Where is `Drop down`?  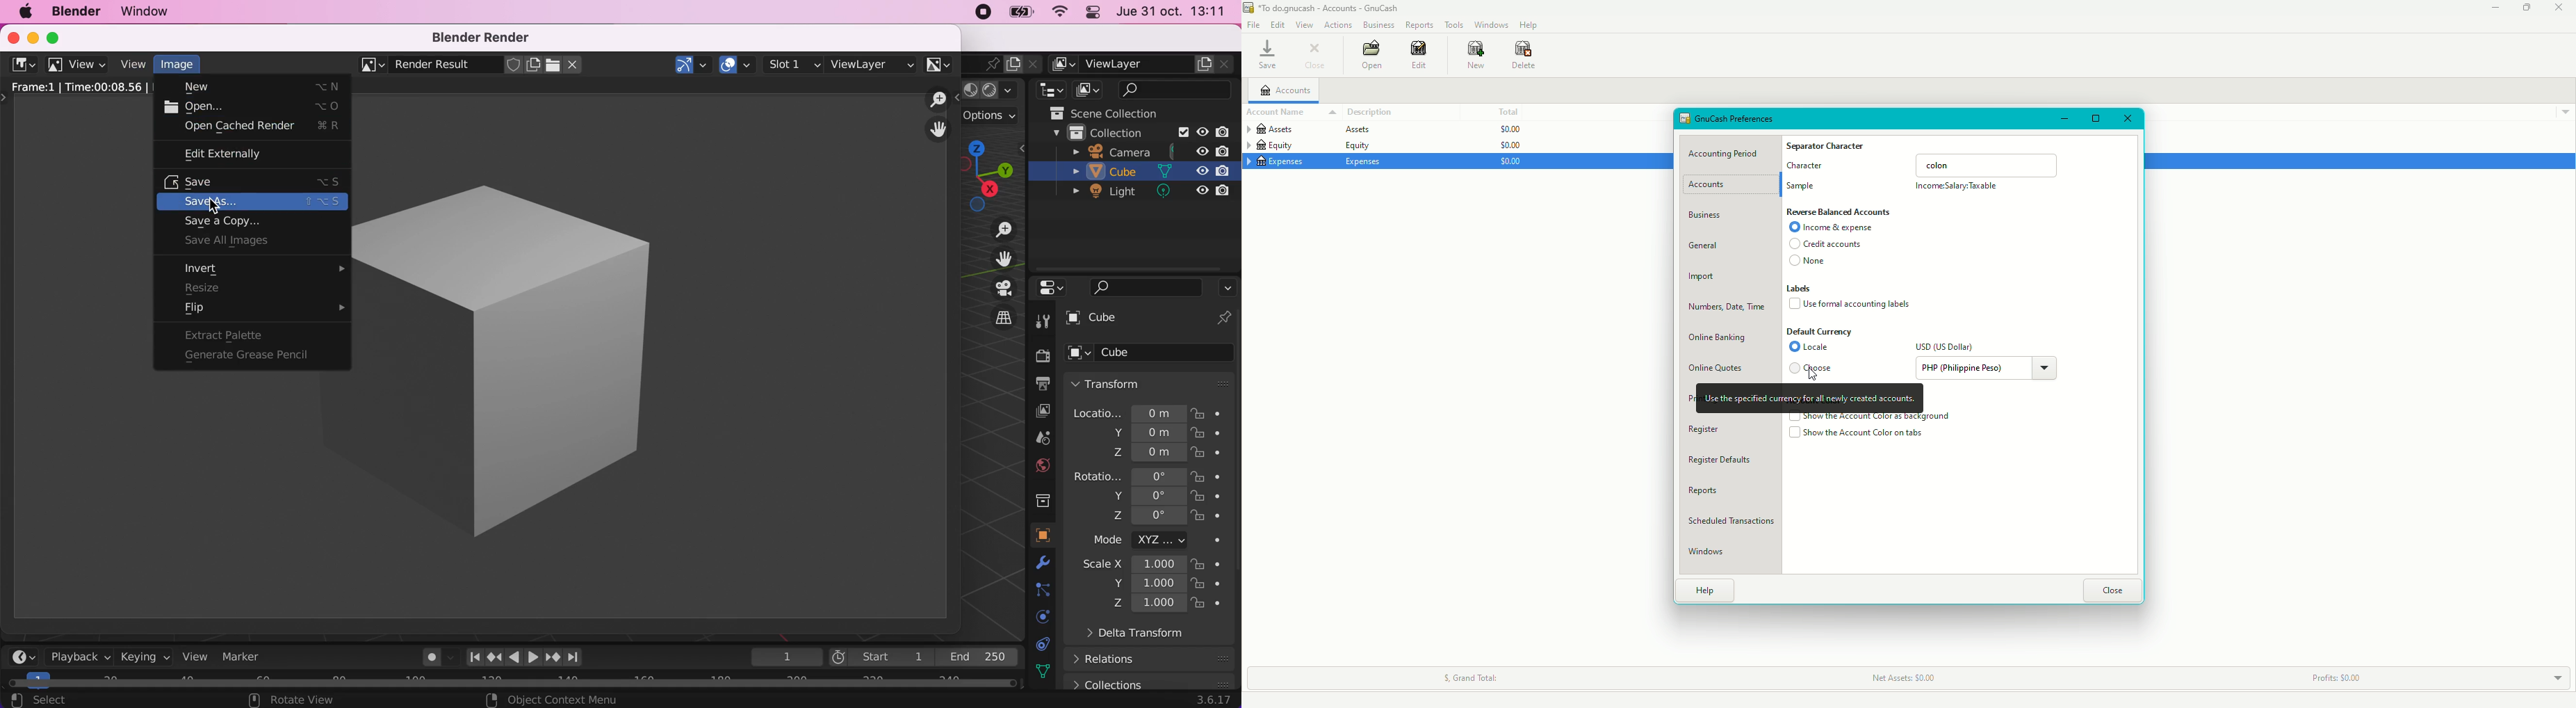
Drop down is located at coordinates (2554, 678).